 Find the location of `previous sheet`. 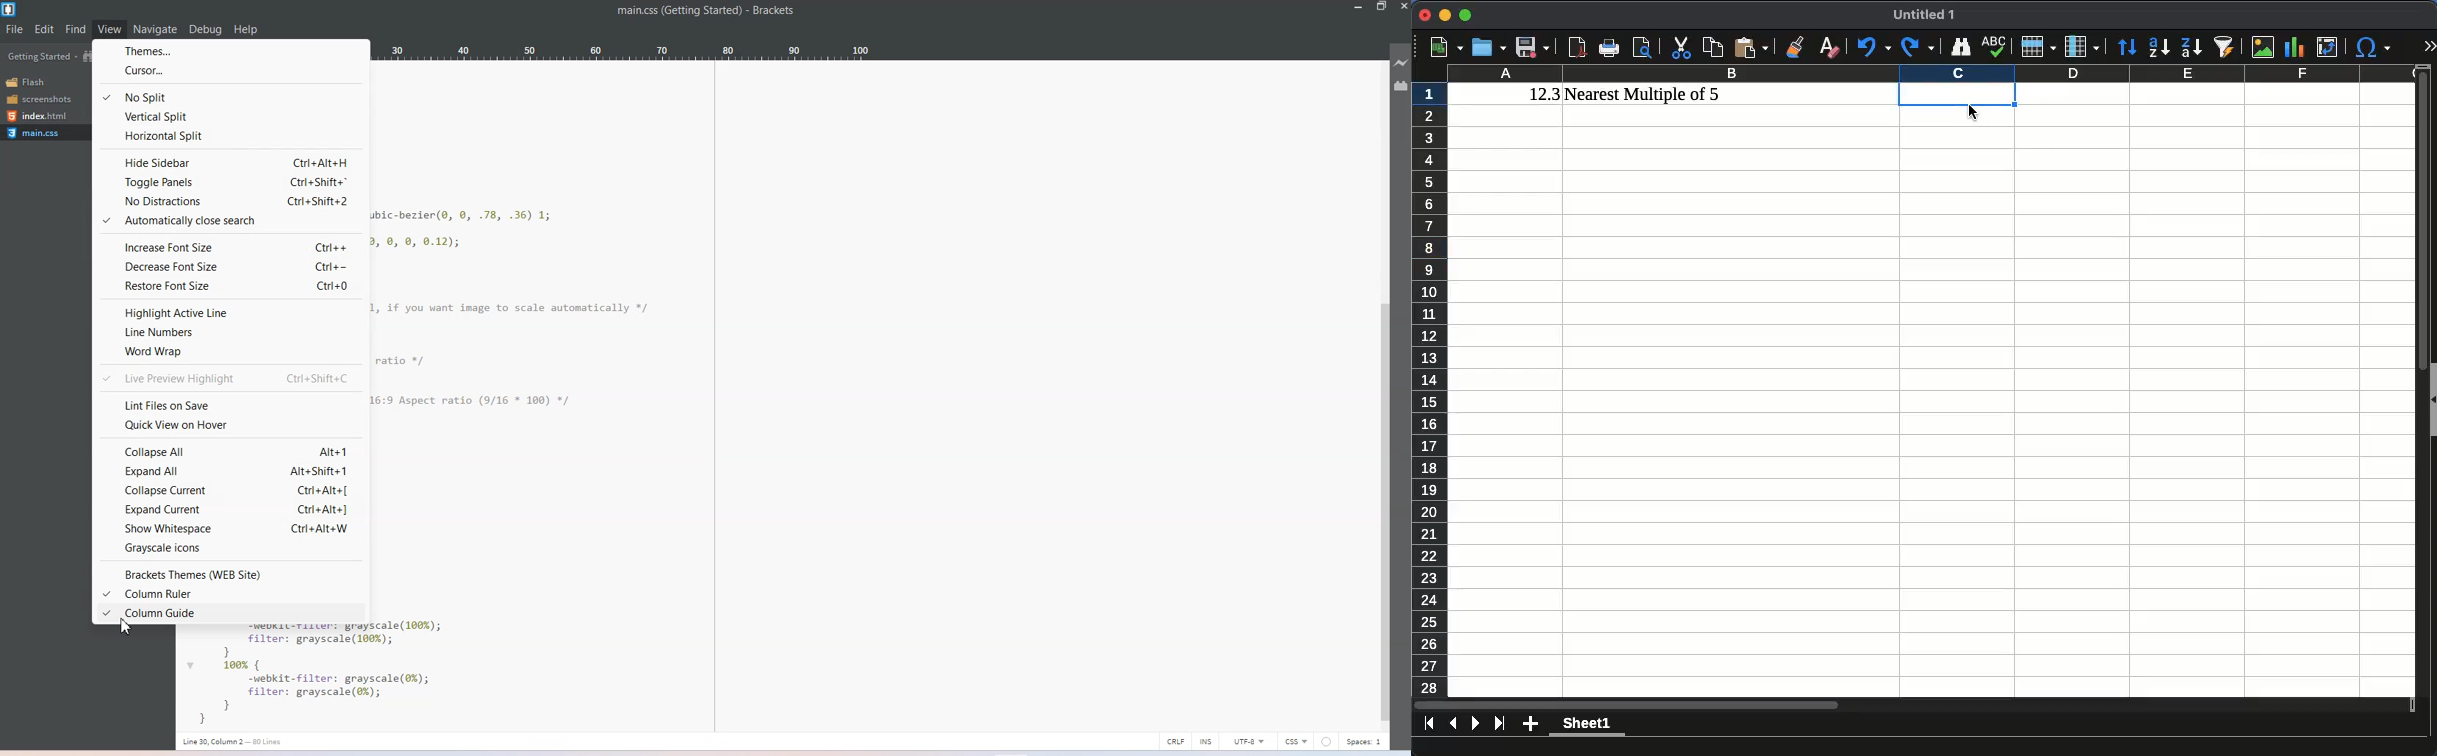

previous sheet is located at coordinates (1455, 723).